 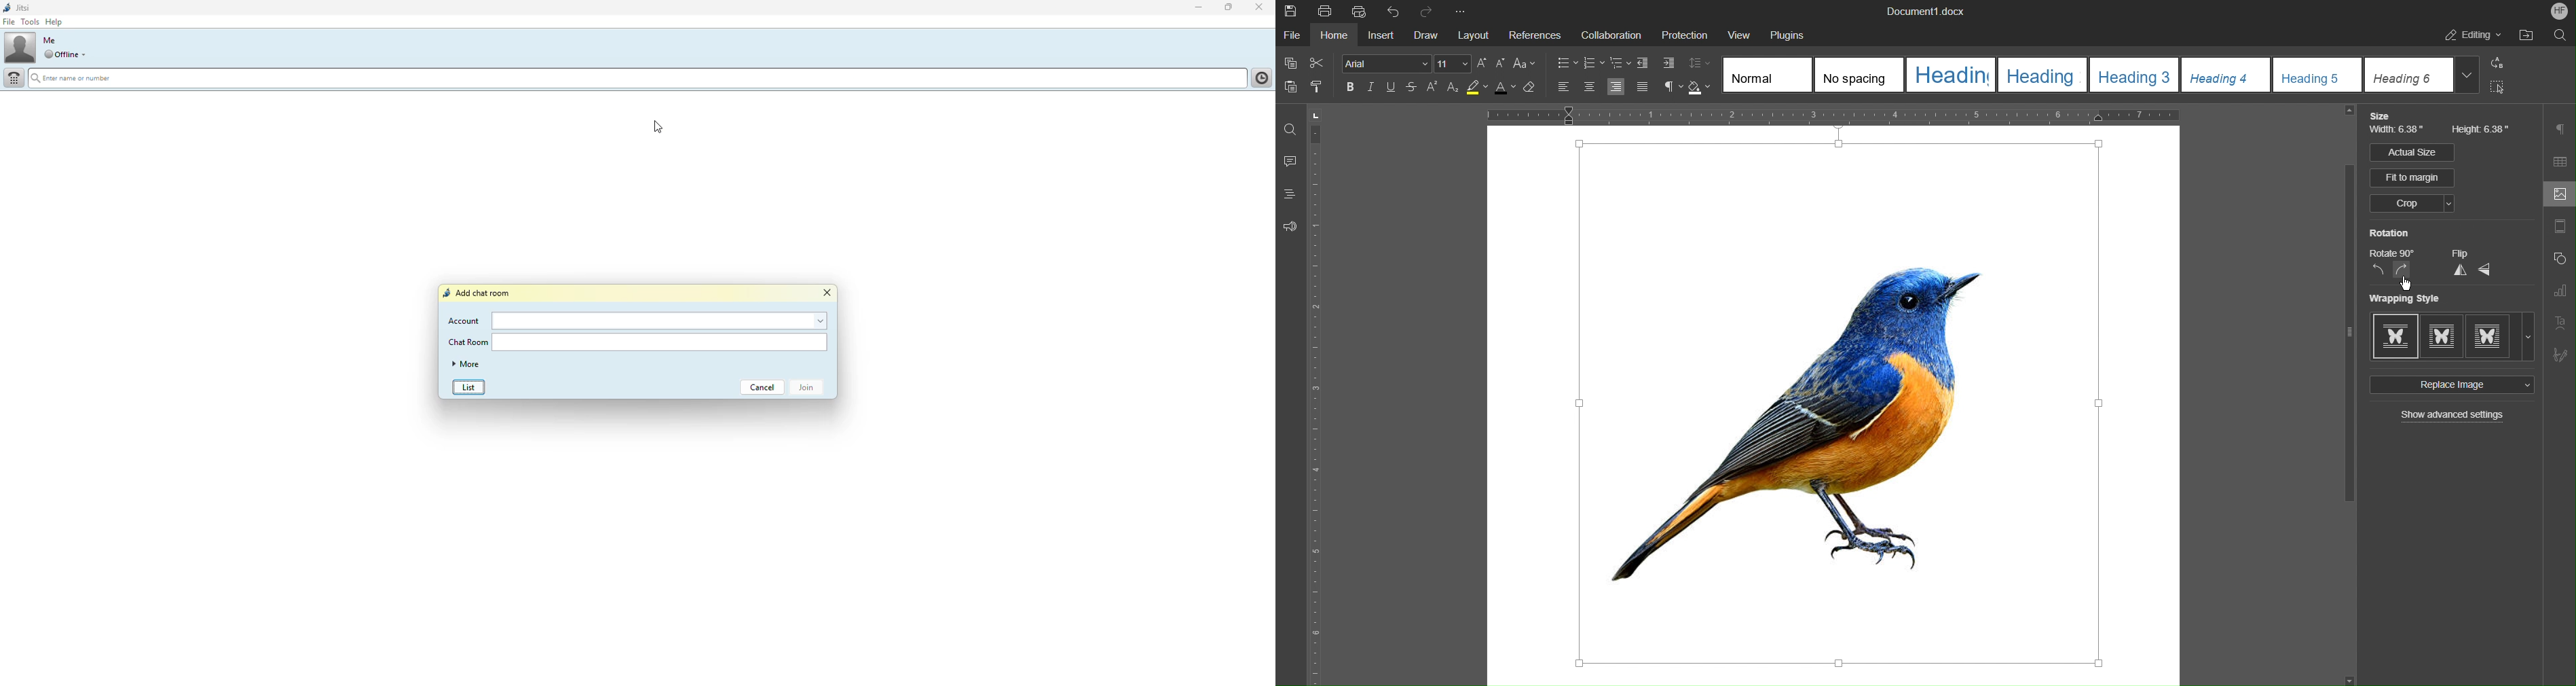 I want to click on Numbered List, so click(x=1594, y=64).